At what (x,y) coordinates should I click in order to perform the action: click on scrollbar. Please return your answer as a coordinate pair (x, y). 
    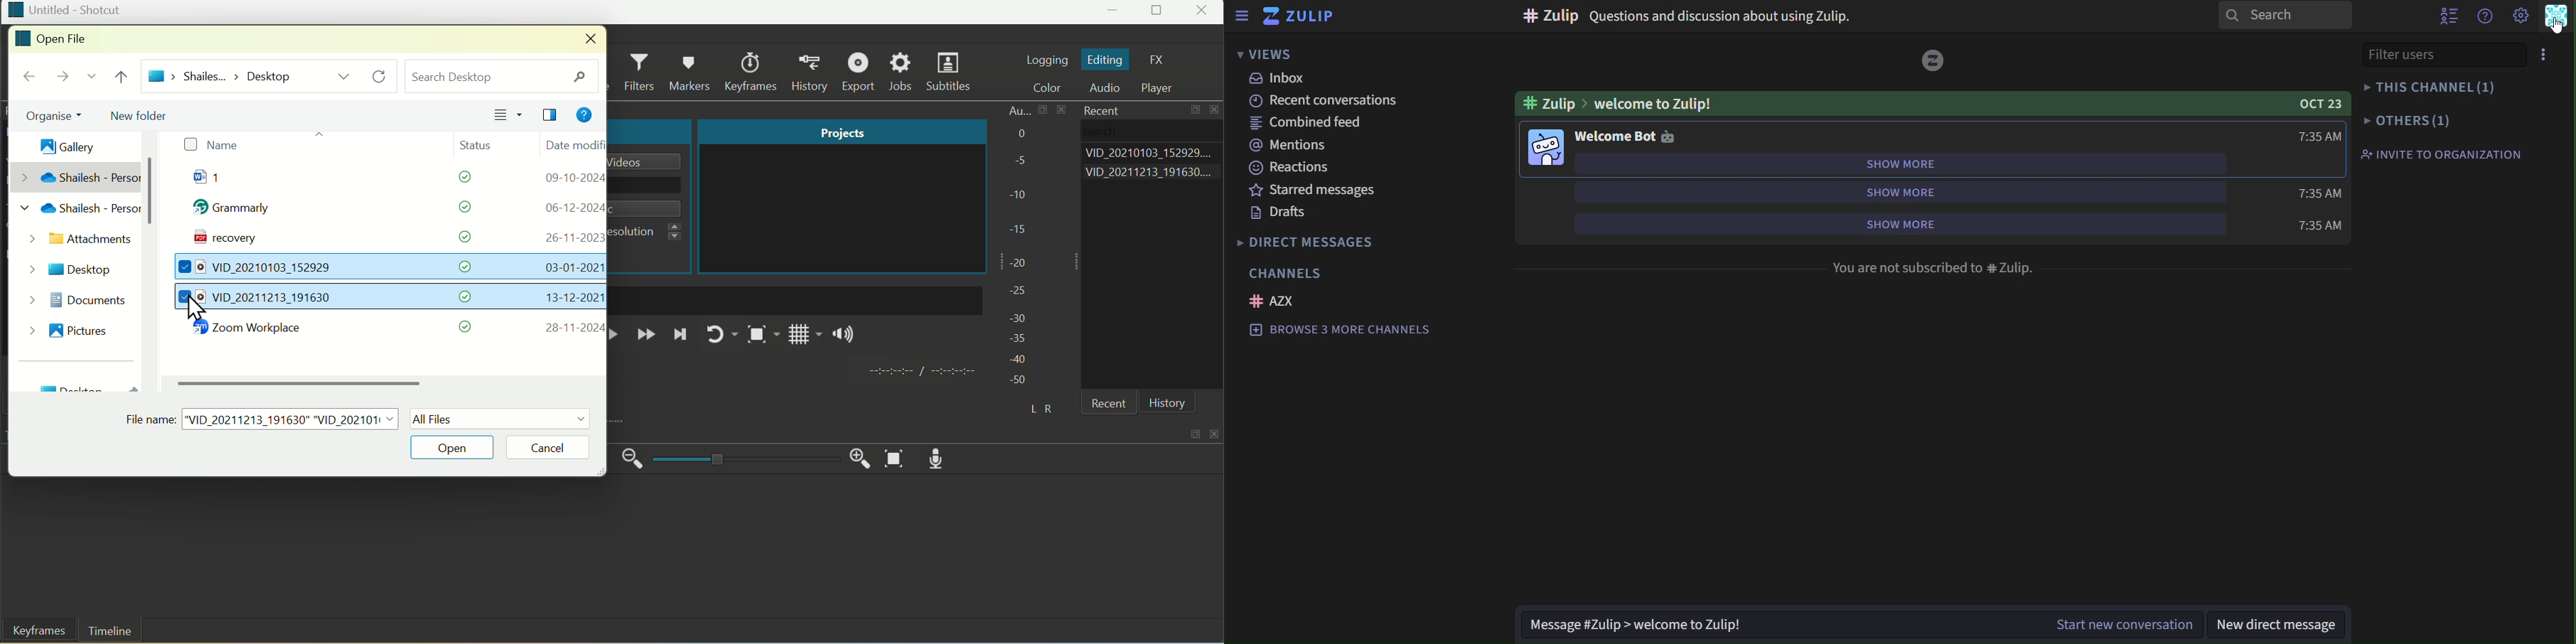
    Looking at the image, I should click on (305, 382).